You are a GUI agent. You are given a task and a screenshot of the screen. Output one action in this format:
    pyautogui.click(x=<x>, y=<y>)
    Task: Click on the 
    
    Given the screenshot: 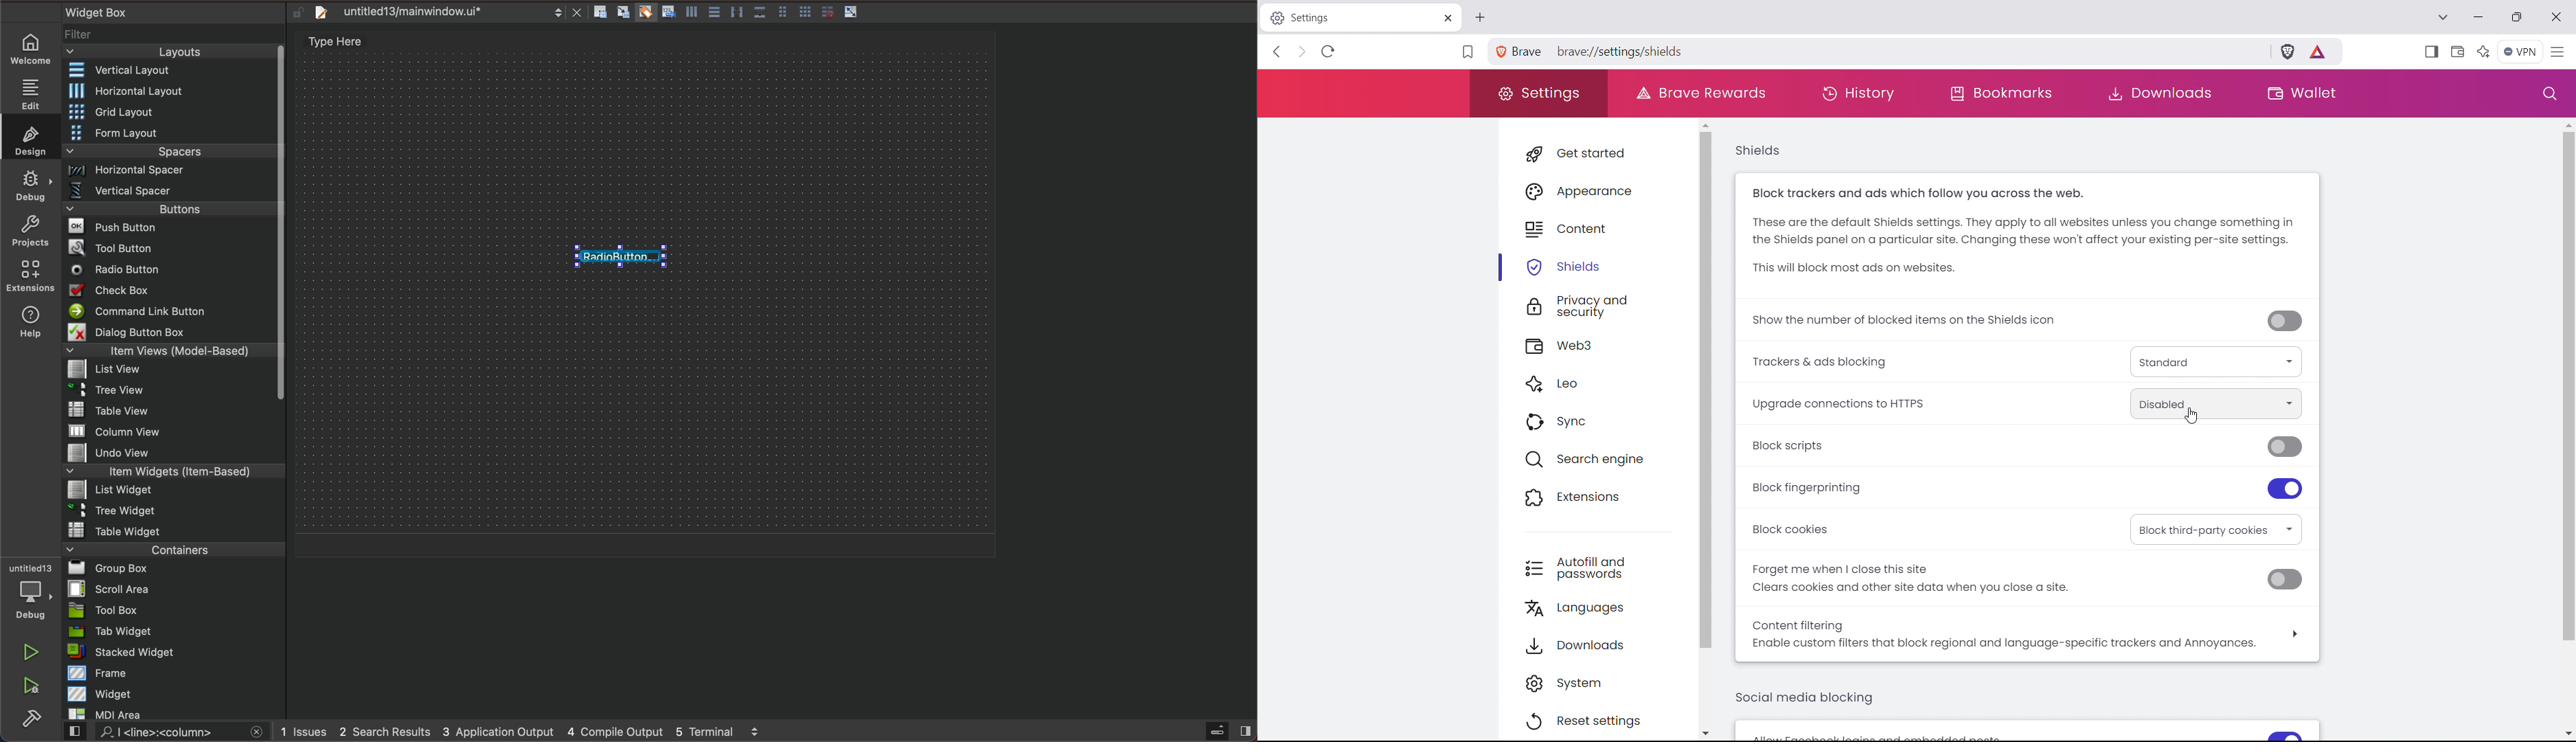 What is the action you would take?
    pyautogui.click(x=825, y=12)
    